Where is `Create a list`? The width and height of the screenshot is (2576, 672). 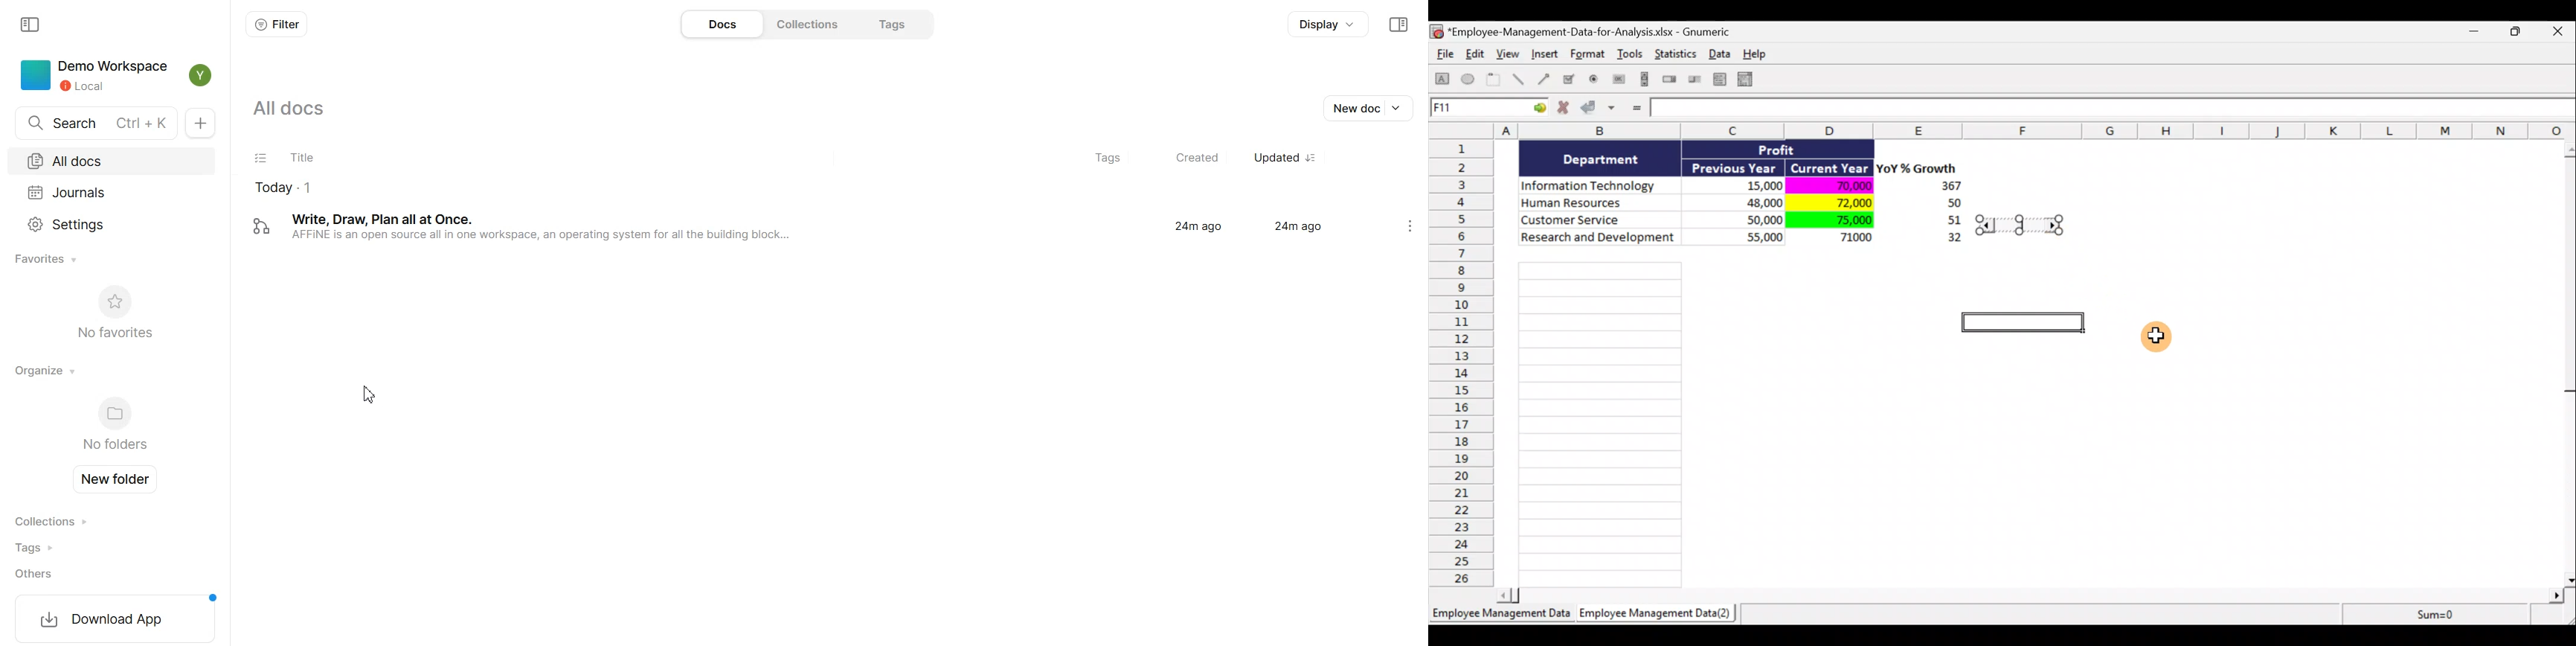
Create a list is located at coordinates (1716, 79).